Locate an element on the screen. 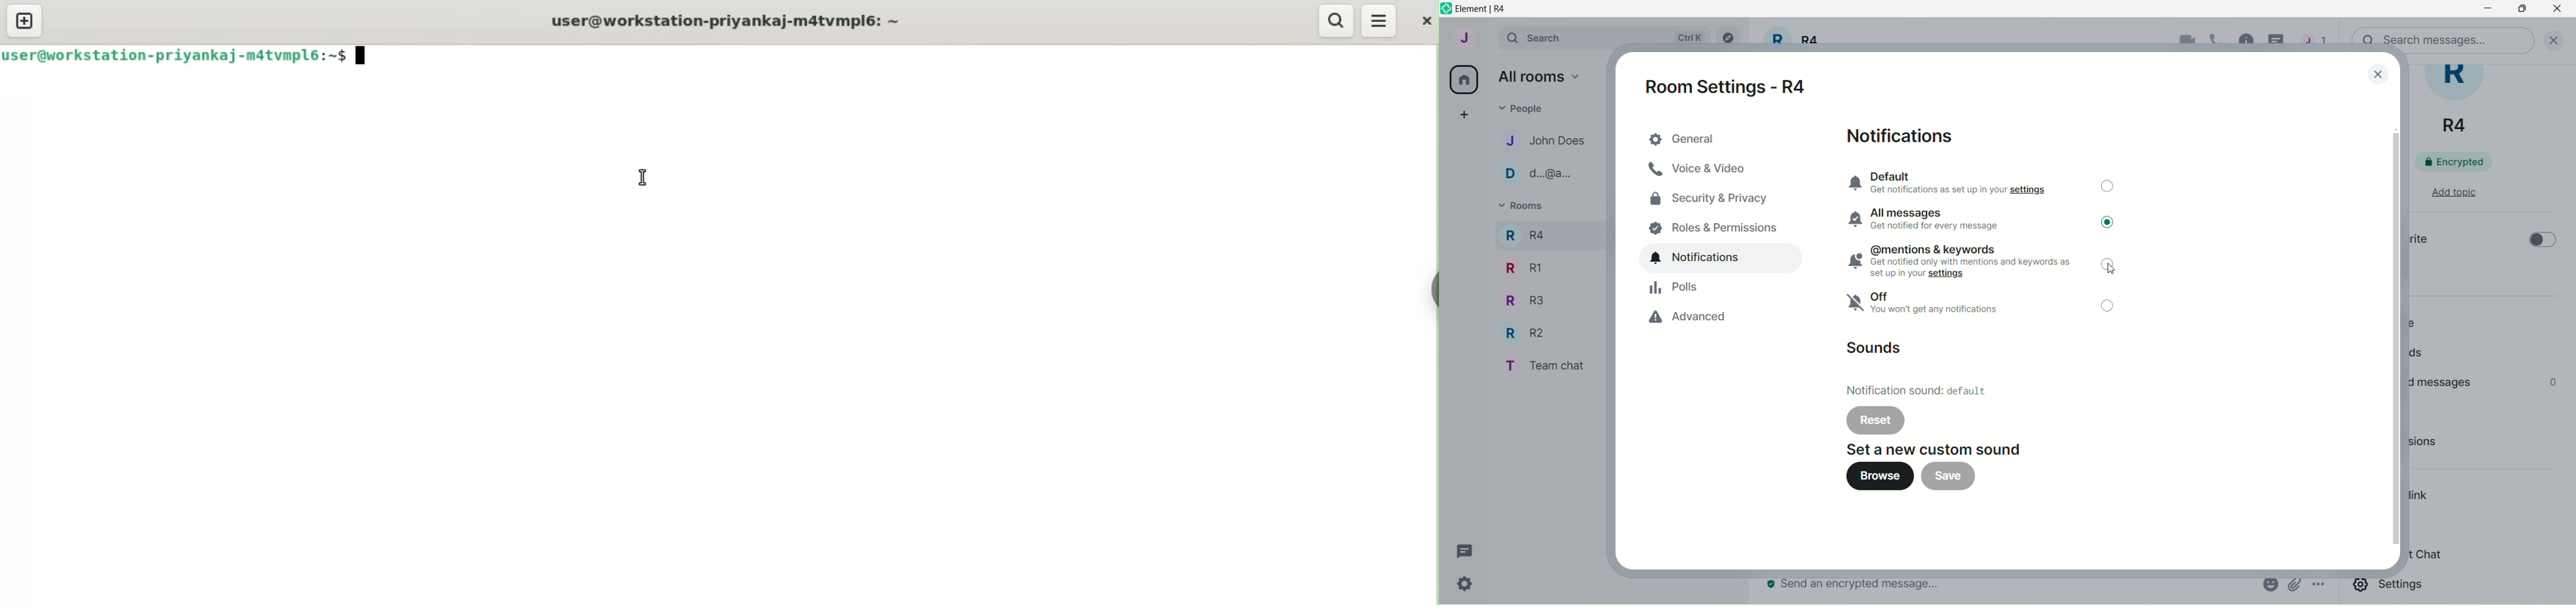 Image resolution: width=2576 pixels, height=616 pixels. fa All messages
Get notified for every message is located at coordinates (1932, 220).